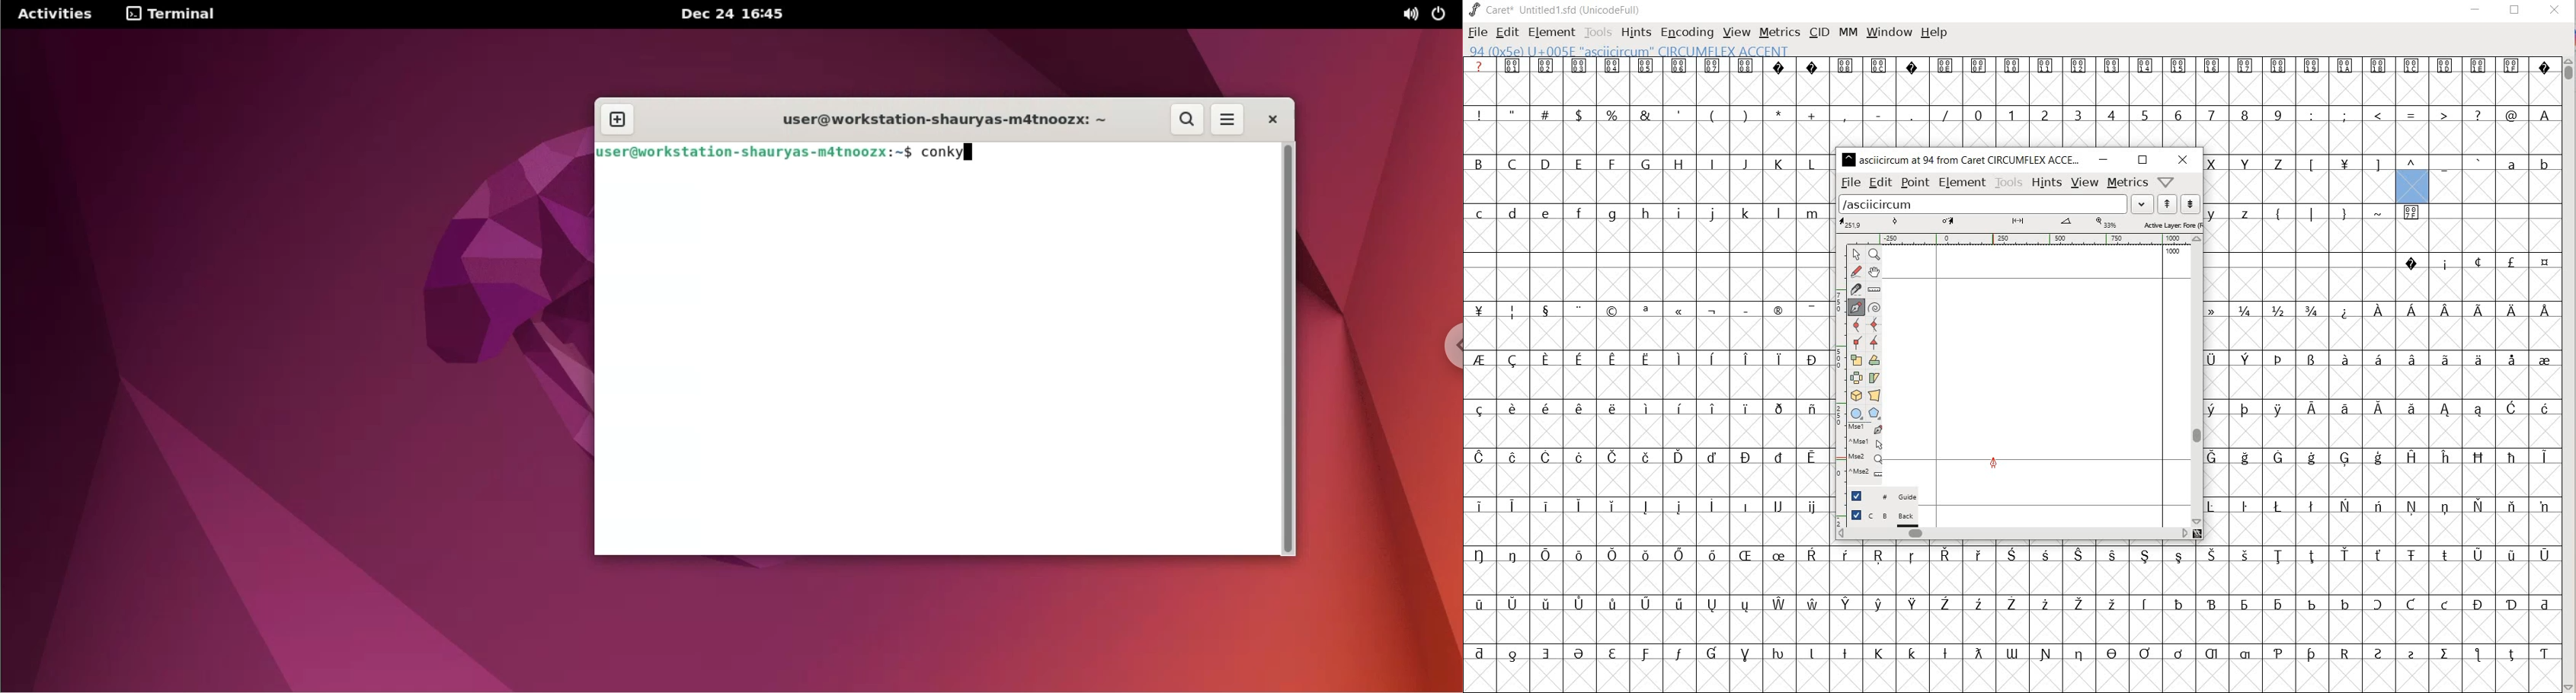  I want to click on EDIT, so click(1508, 33).